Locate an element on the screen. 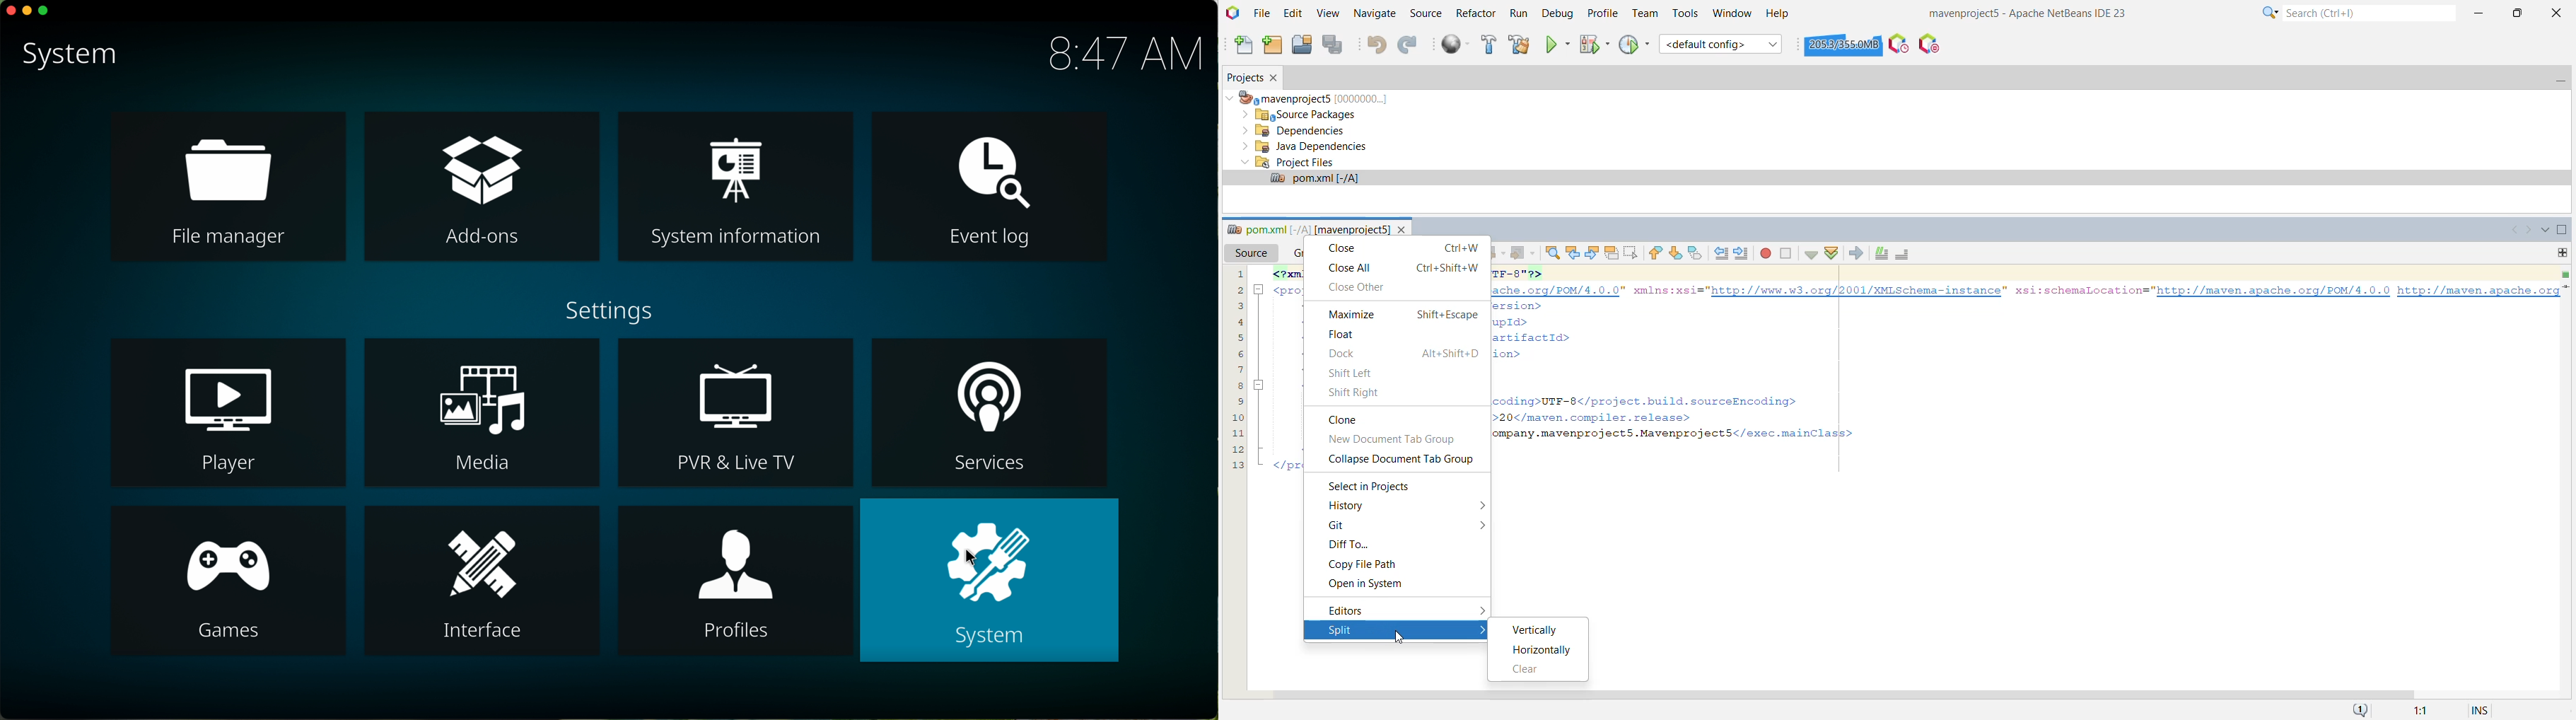  History is located at coordinates (1353, 506).